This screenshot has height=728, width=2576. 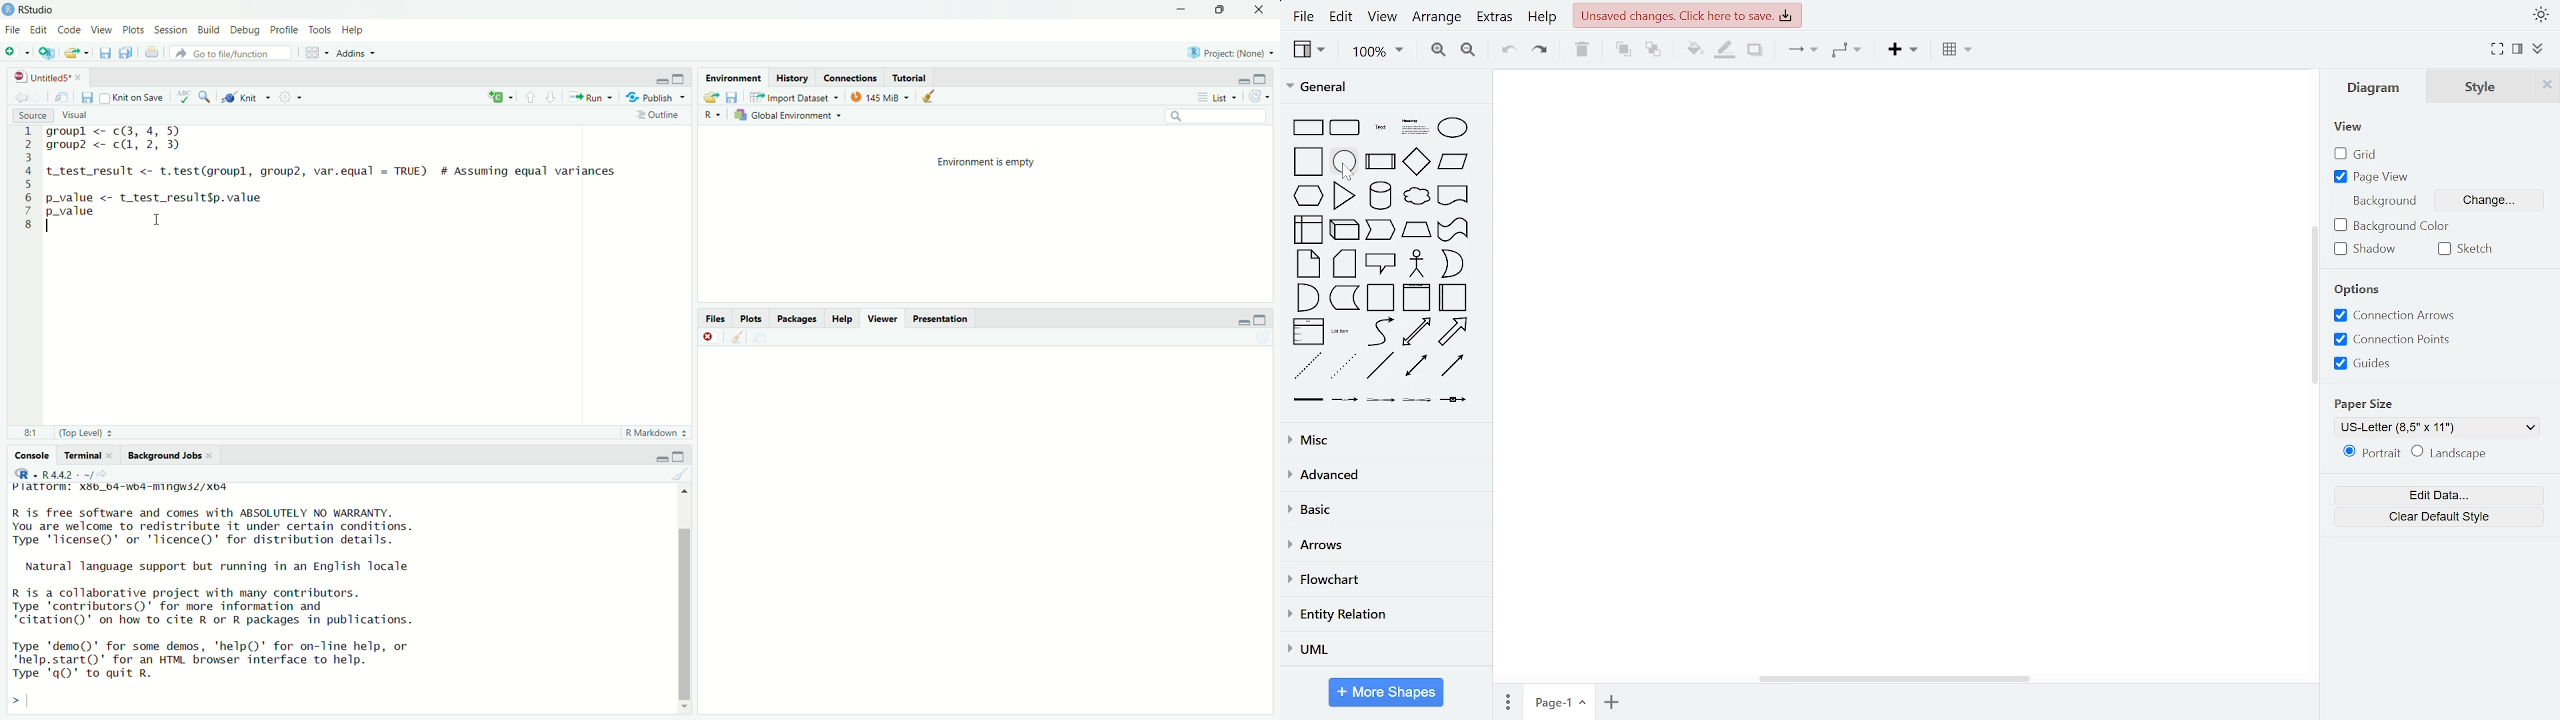 What do you see at coordinates (1801, 50) in the screenshot?
I see `connector` at bounding box center [1801, 50].